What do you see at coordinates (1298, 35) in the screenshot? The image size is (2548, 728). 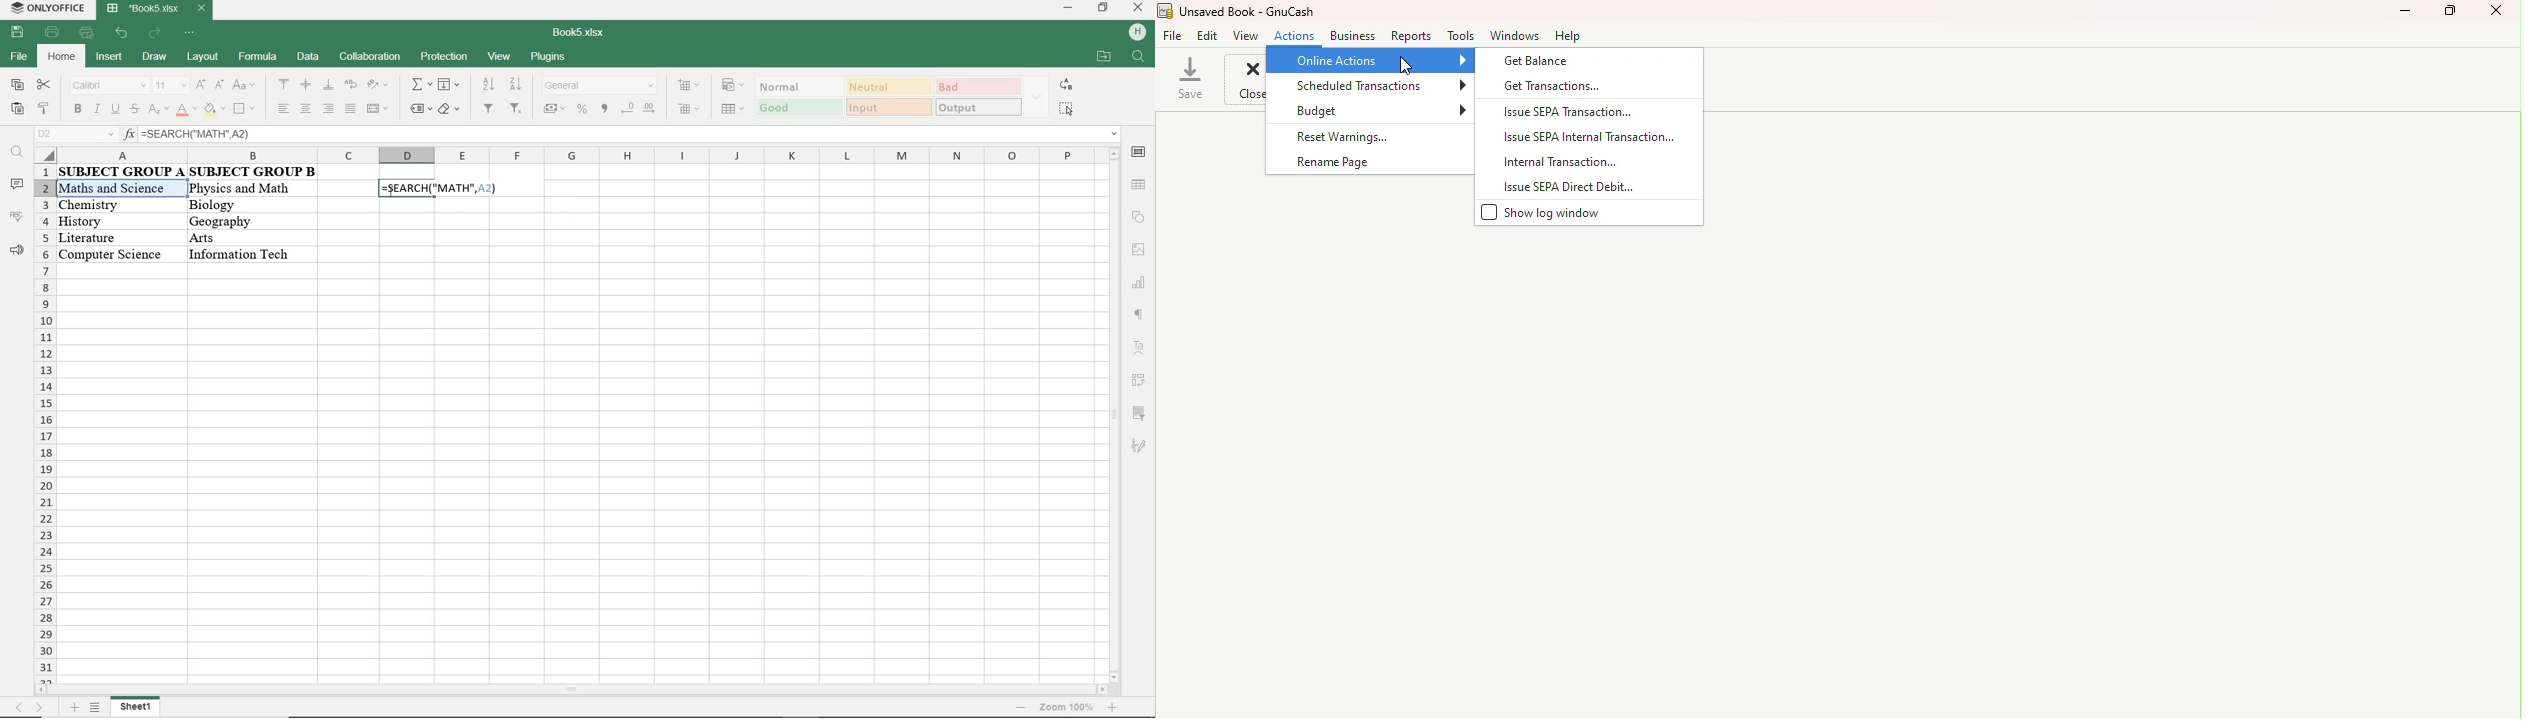 I see `Action` at bounding box center [1298, 35].